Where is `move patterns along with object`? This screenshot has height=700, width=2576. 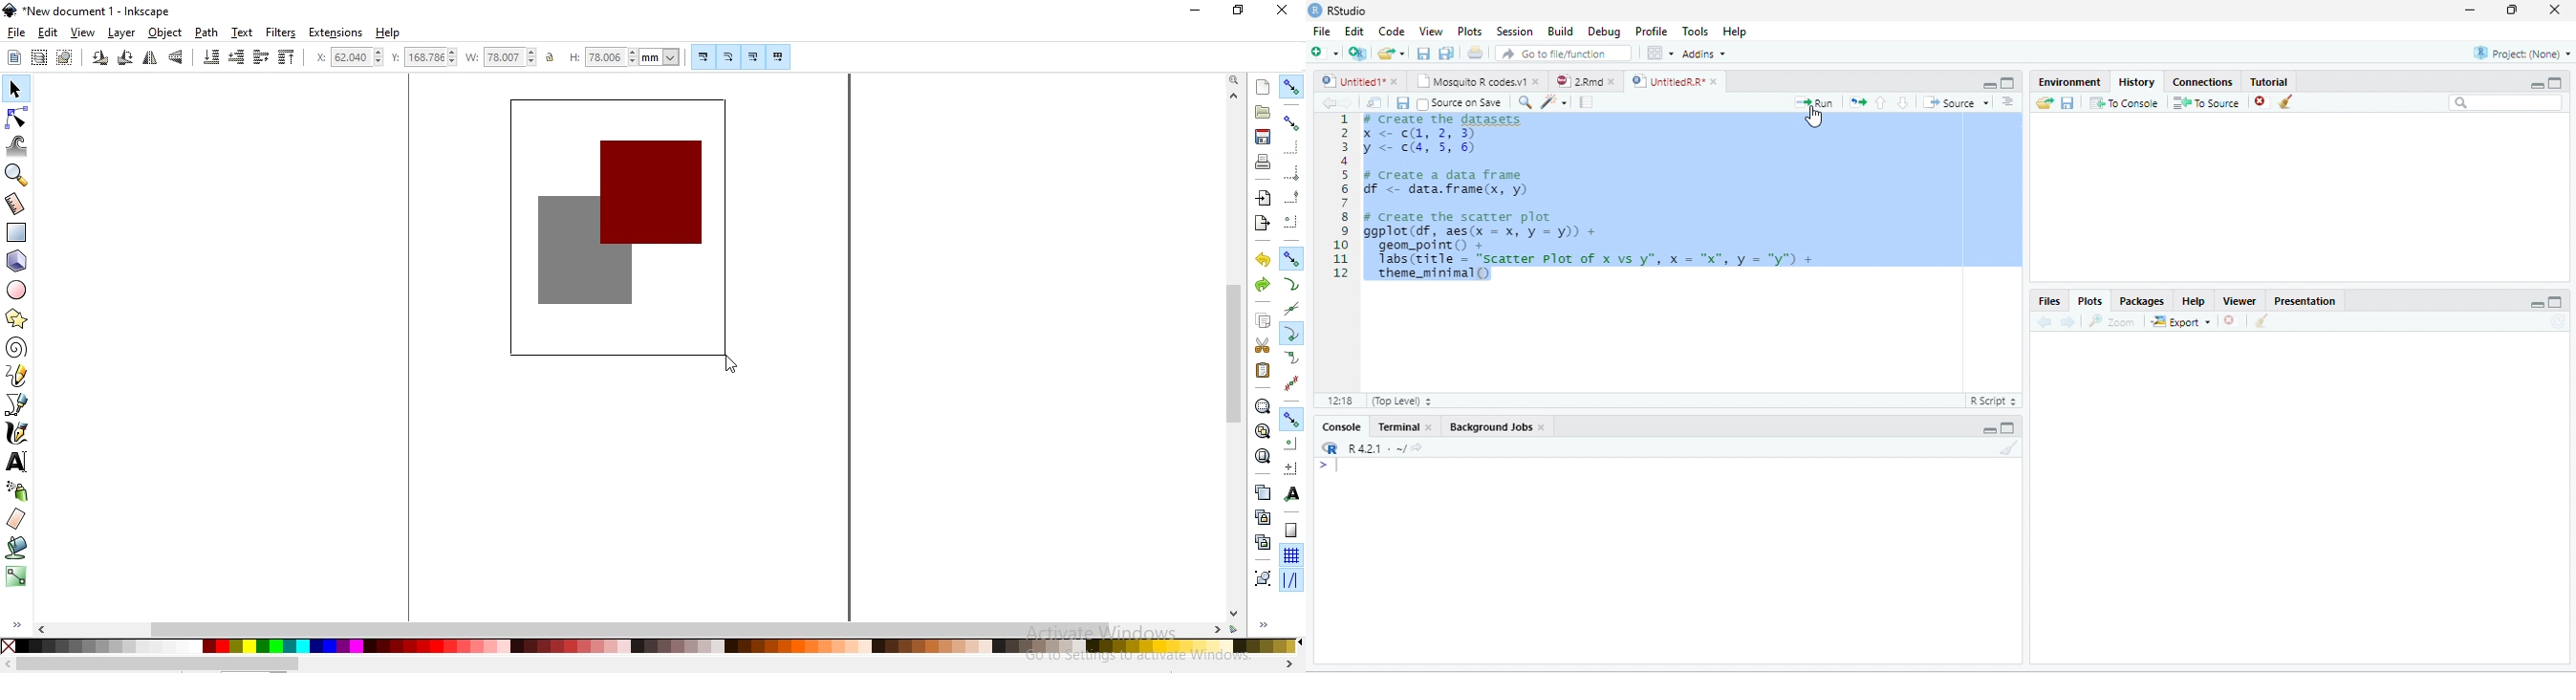
move patterns along with object is located at coordinates (778, 57).